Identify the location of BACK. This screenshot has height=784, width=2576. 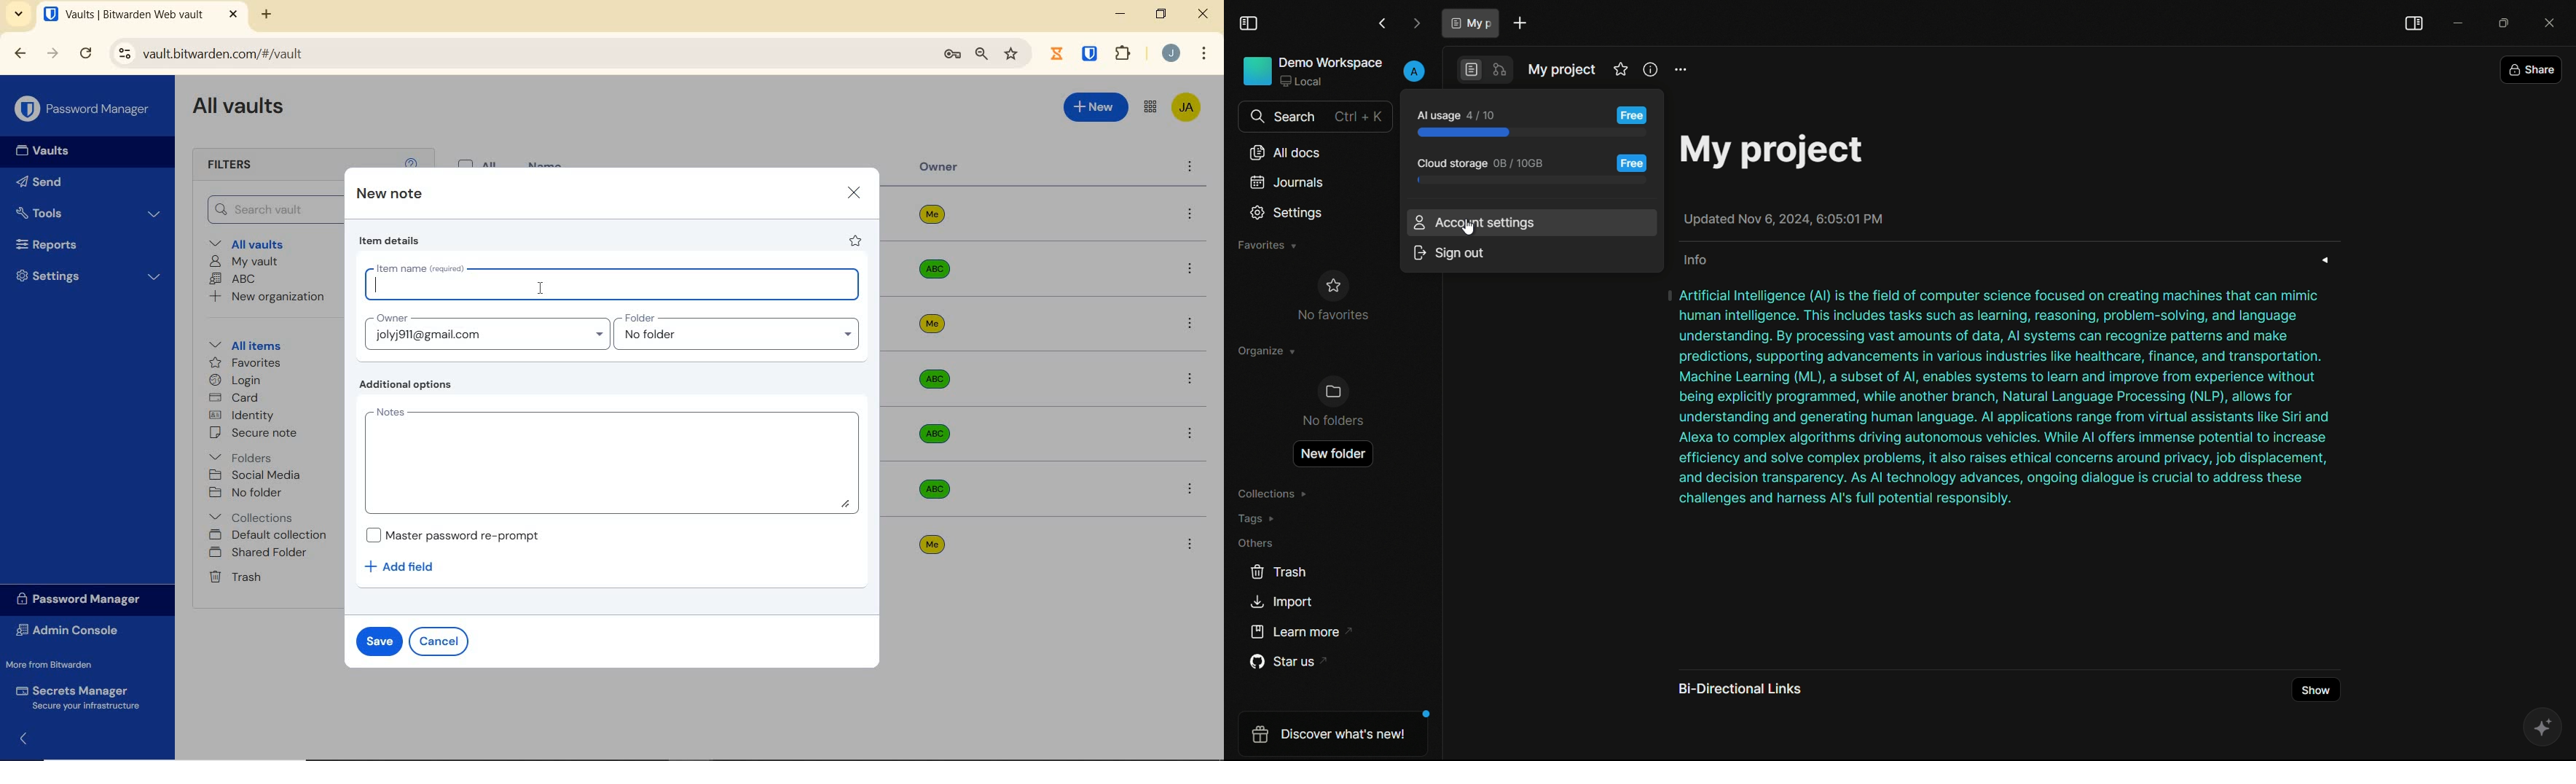
(20, 52).